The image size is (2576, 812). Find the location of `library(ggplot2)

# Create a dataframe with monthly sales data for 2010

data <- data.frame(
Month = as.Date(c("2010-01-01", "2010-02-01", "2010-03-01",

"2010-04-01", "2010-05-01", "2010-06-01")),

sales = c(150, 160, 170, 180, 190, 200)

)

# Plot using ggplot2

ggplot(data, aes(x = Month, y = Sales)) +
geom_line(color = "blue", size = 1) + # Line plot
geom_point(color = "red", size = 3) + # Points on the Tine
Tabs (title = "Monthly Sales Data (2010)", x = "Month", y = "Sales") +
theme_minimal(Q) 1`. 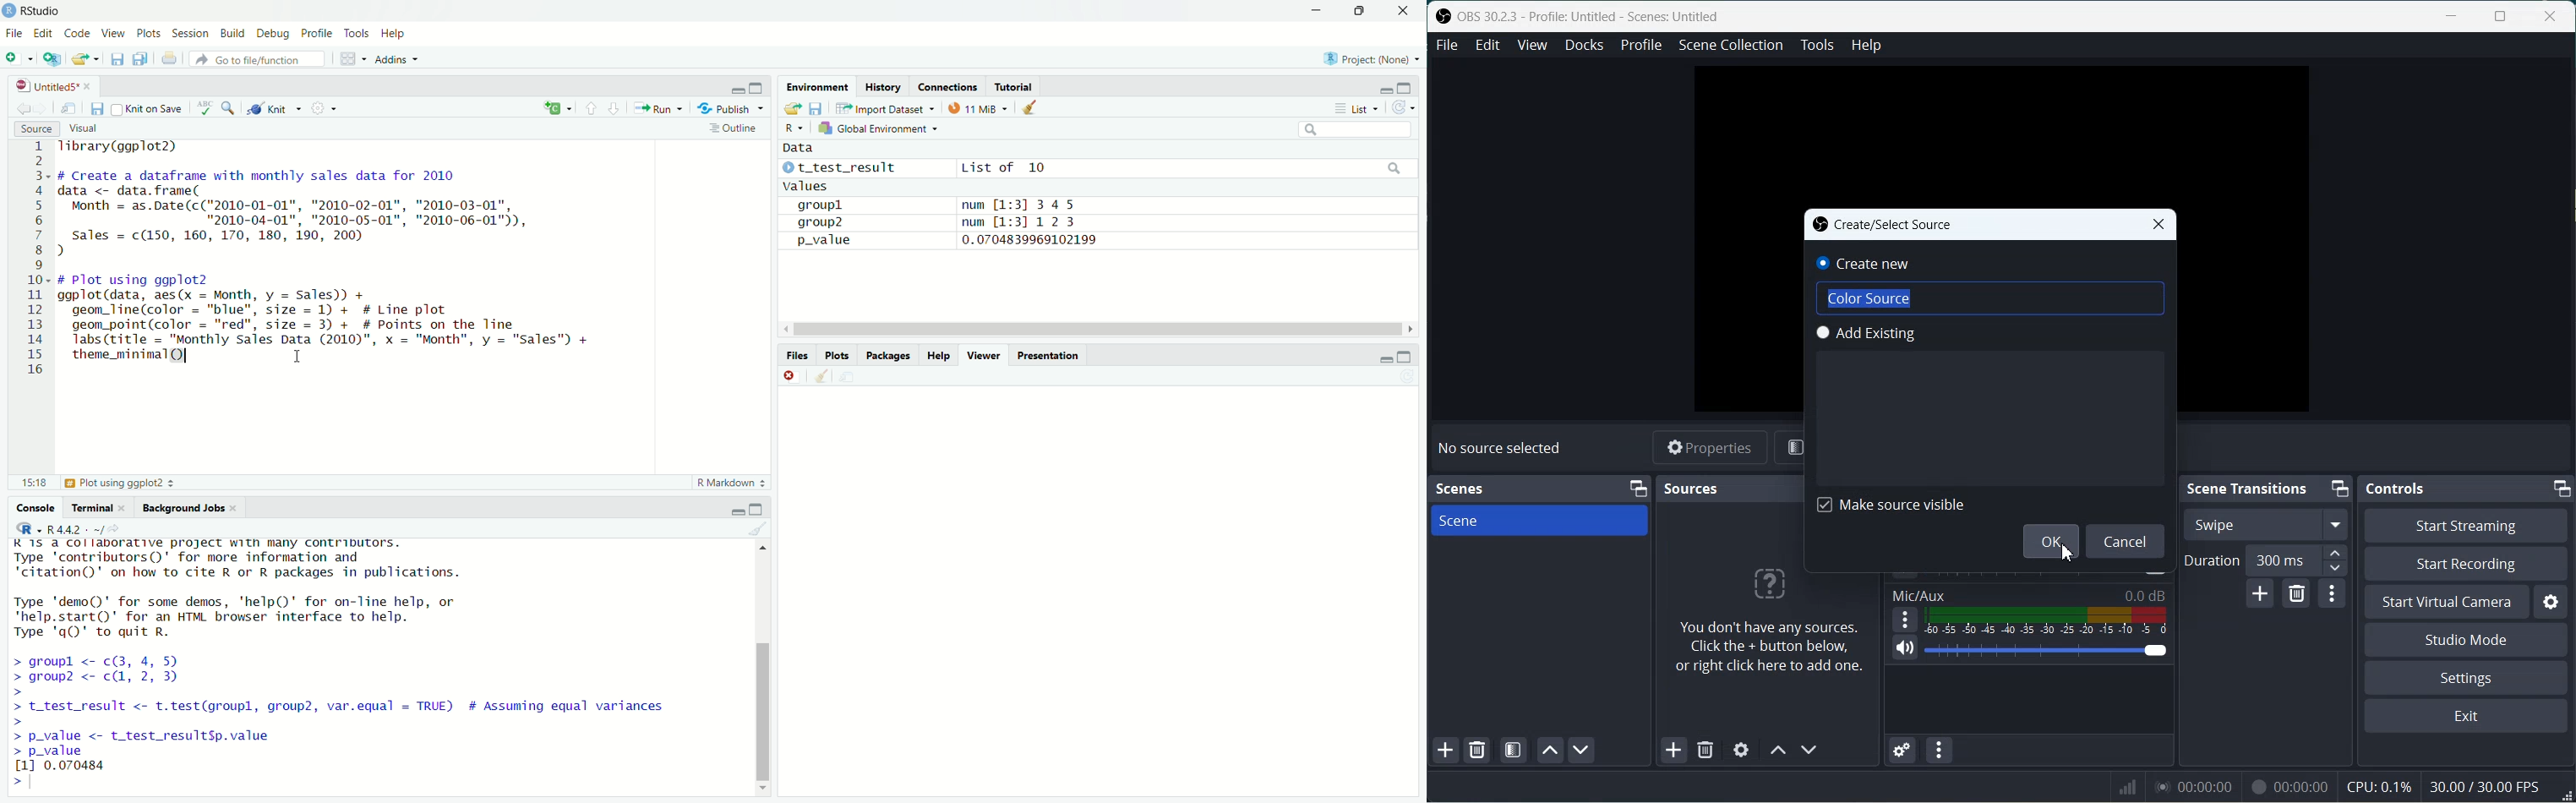

library(ggplot2)

# Create a dataframe with monthly sales data for 2010

data <- data.frame(
Month = as.Date(c("2010-01-01", "2010-02-01", "2010-03-01",

"2010-04-01", "2010-05-01", "2010-06-01")),

sales = c(150, 160, 170, 180, 190, 200)

)

# Plot using ggplot2

ggplot(data, aes(x = Month, y = Sales)) +
geom_line(color = "blue", size = 1) + # Line plot
geom_point(color = "red", size = 3) + # Points on the Tine
Tabs (title = "Monthly Sales Data (2010)", x = "Month", y = "Sales") +
theme_minimal(Q) 1 is located at coordinates (410, 259).